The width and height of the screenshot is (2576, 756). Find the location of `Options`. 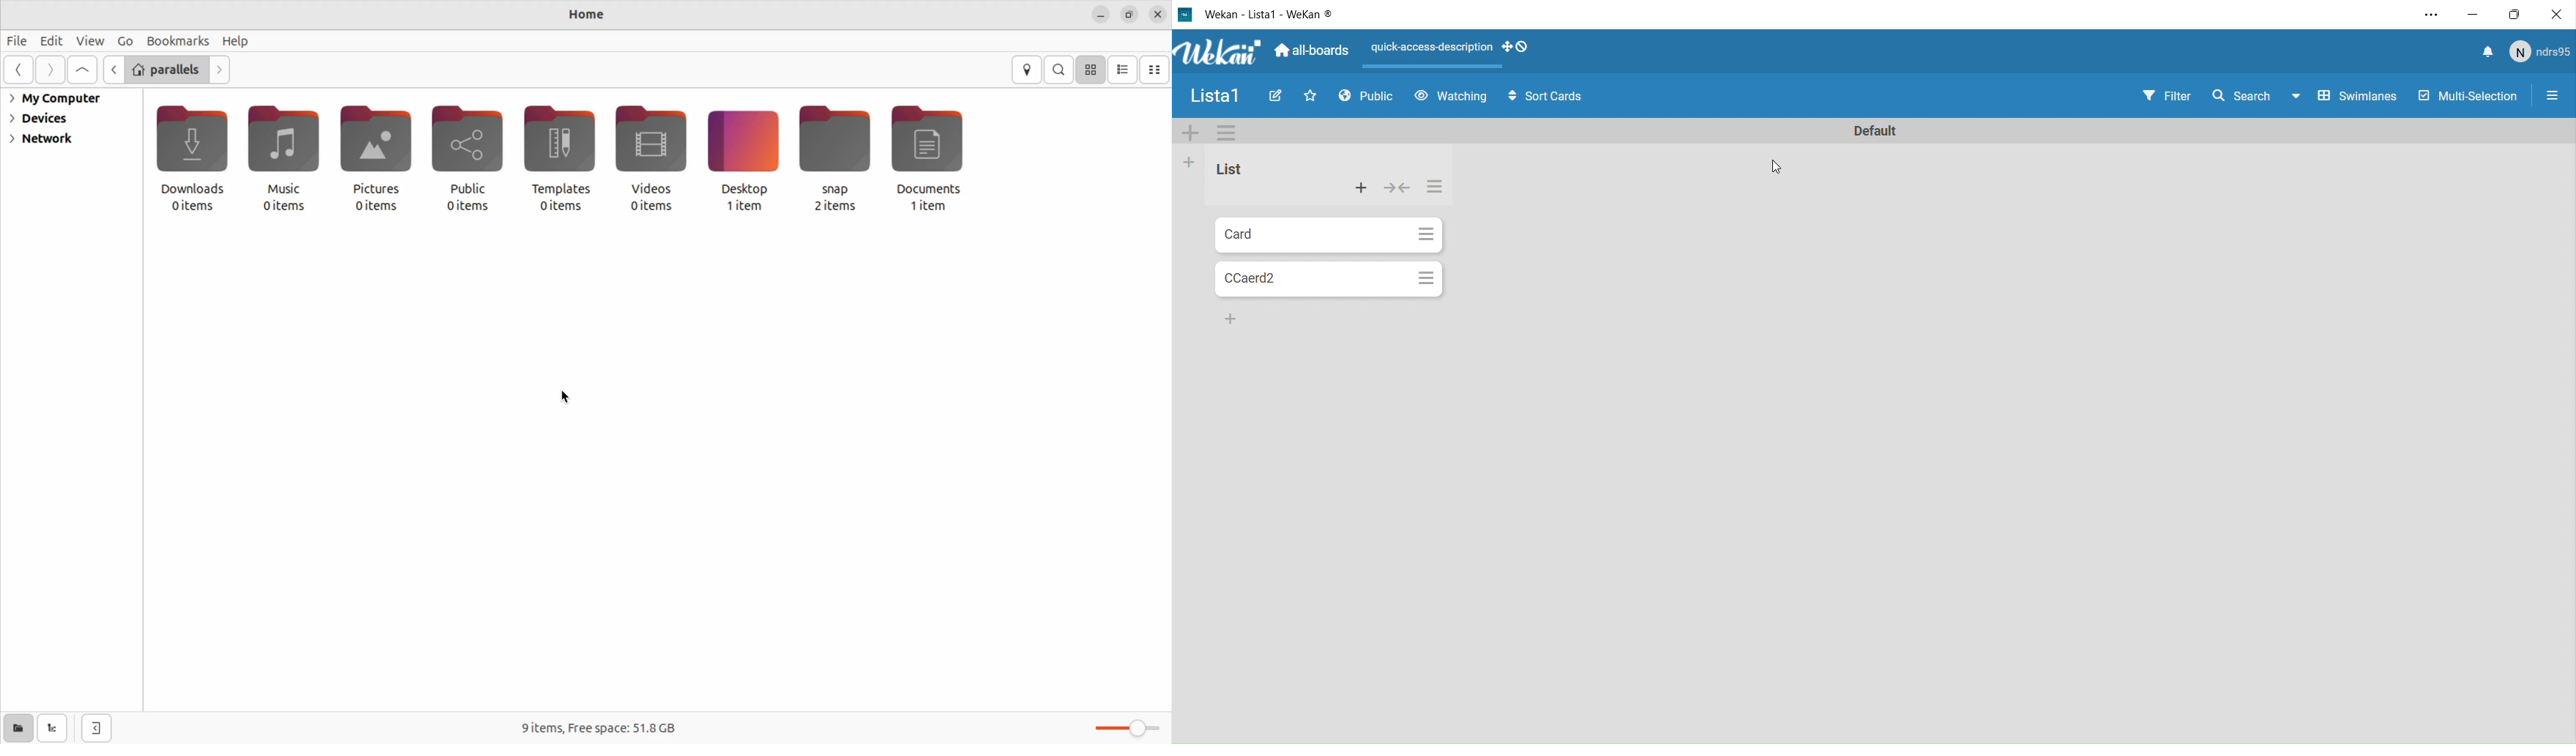

Options is located at coordinates (1426, 234).